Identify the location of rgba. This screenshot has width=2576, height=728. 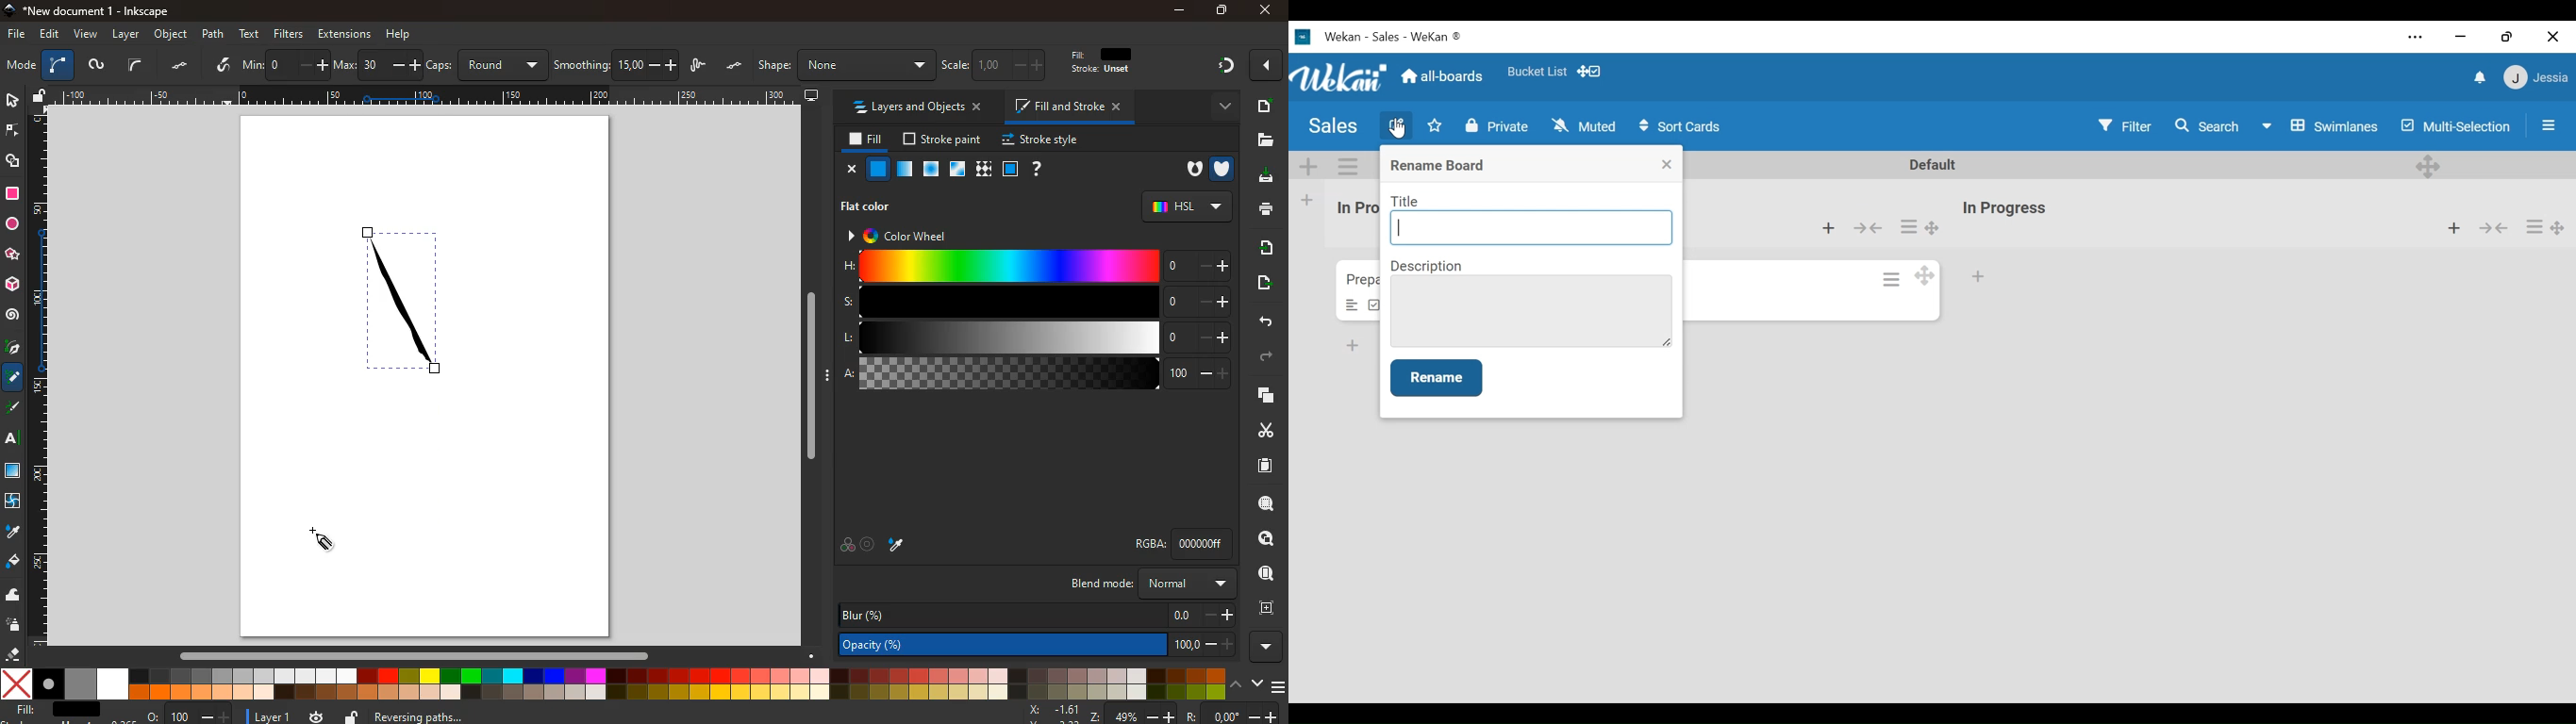
(1182, 544).